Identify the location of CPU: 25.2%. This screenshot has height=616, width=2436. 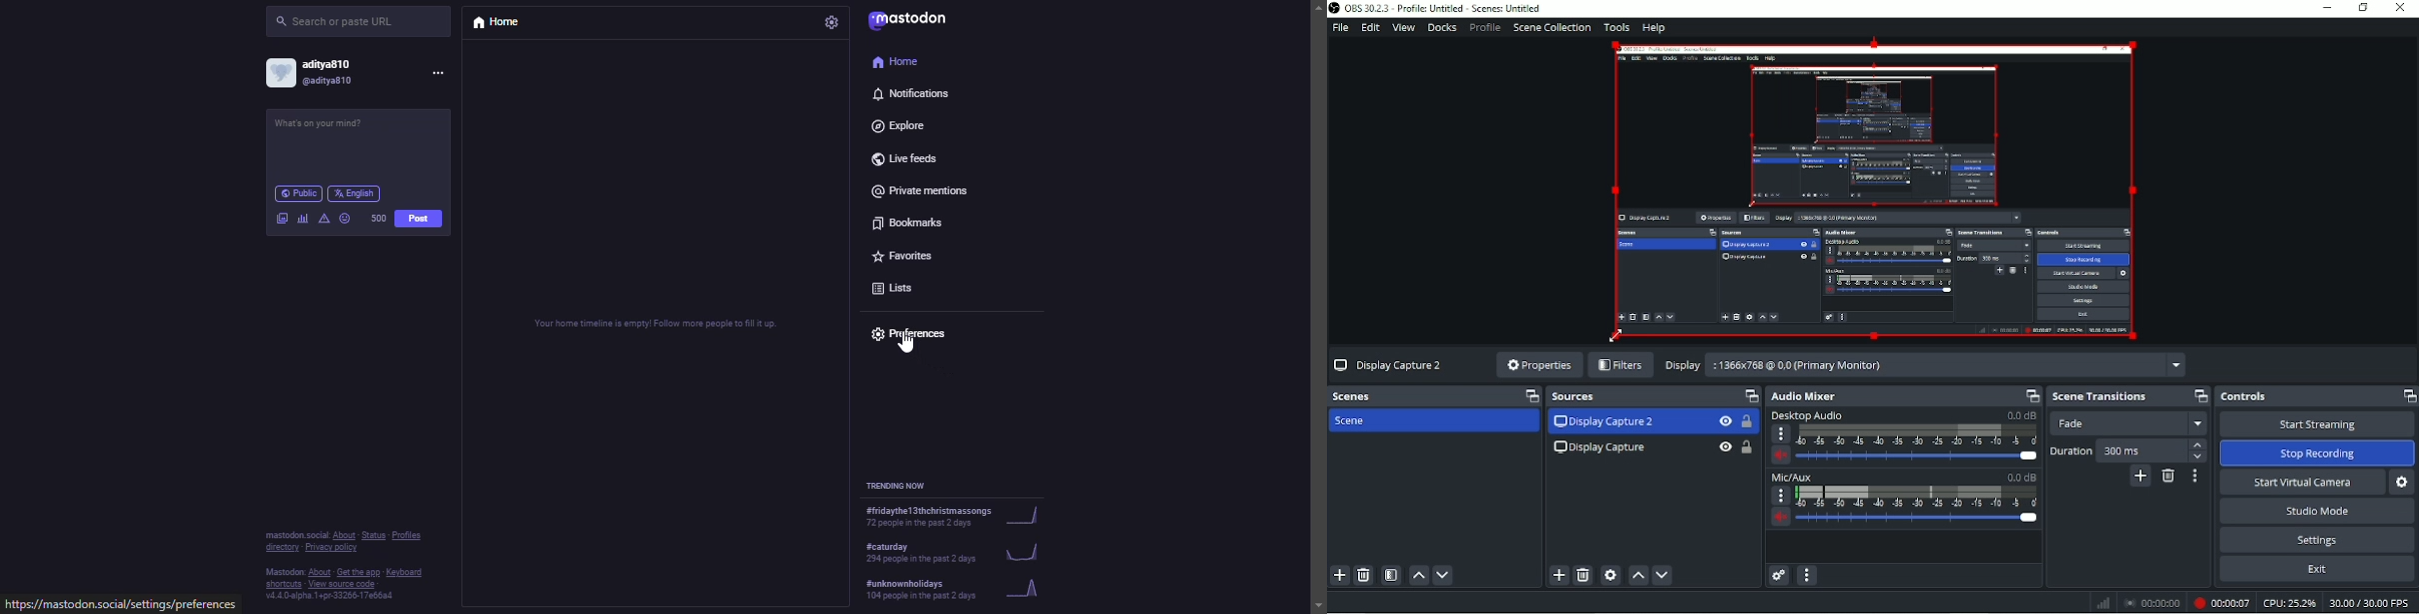
(2288, 603).